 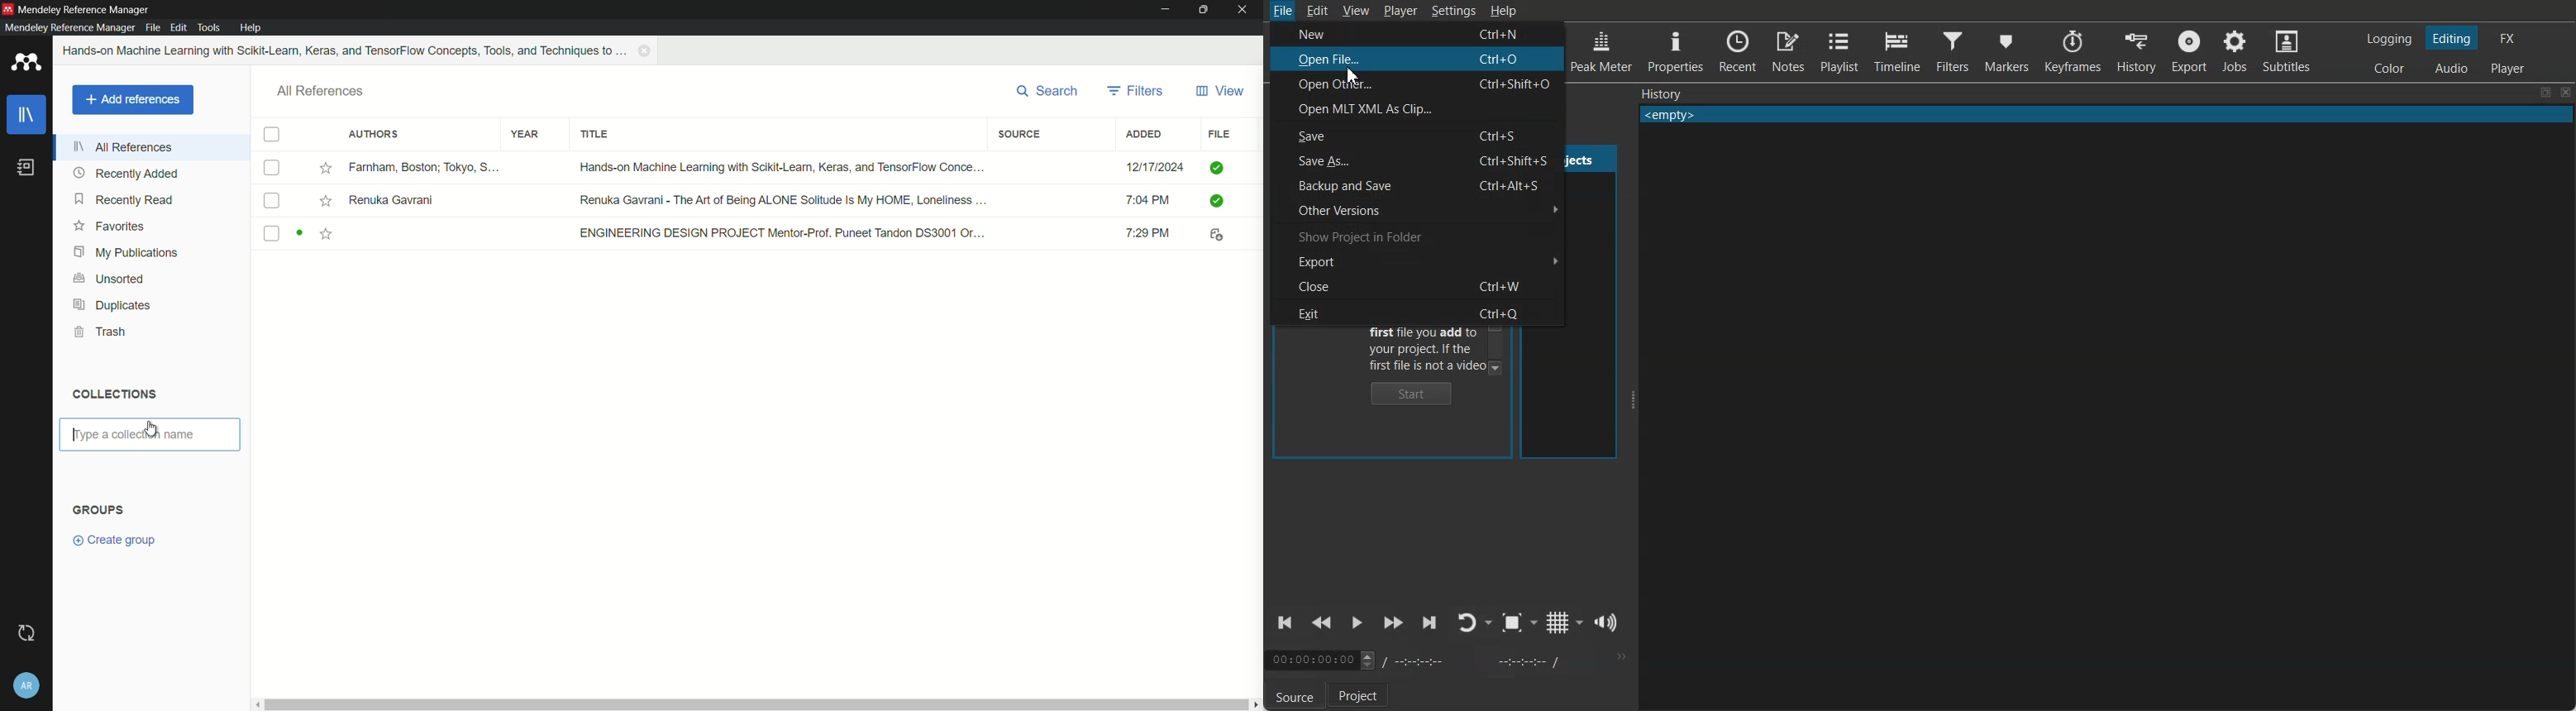 I want to click on cursor, so click(x=153, y=429).